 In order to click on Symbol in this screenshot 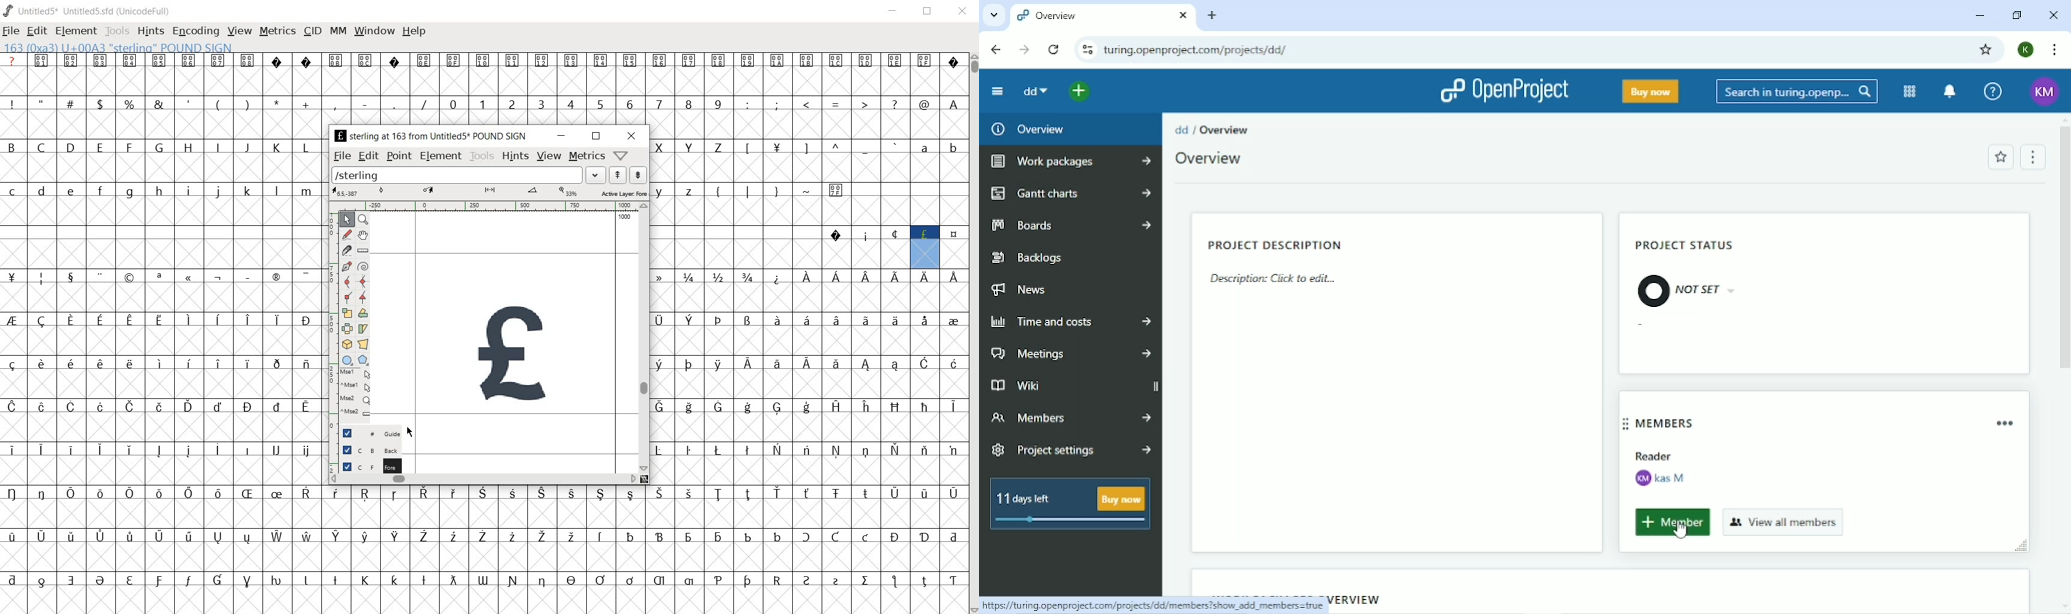, I will do `click(424, 537)`.